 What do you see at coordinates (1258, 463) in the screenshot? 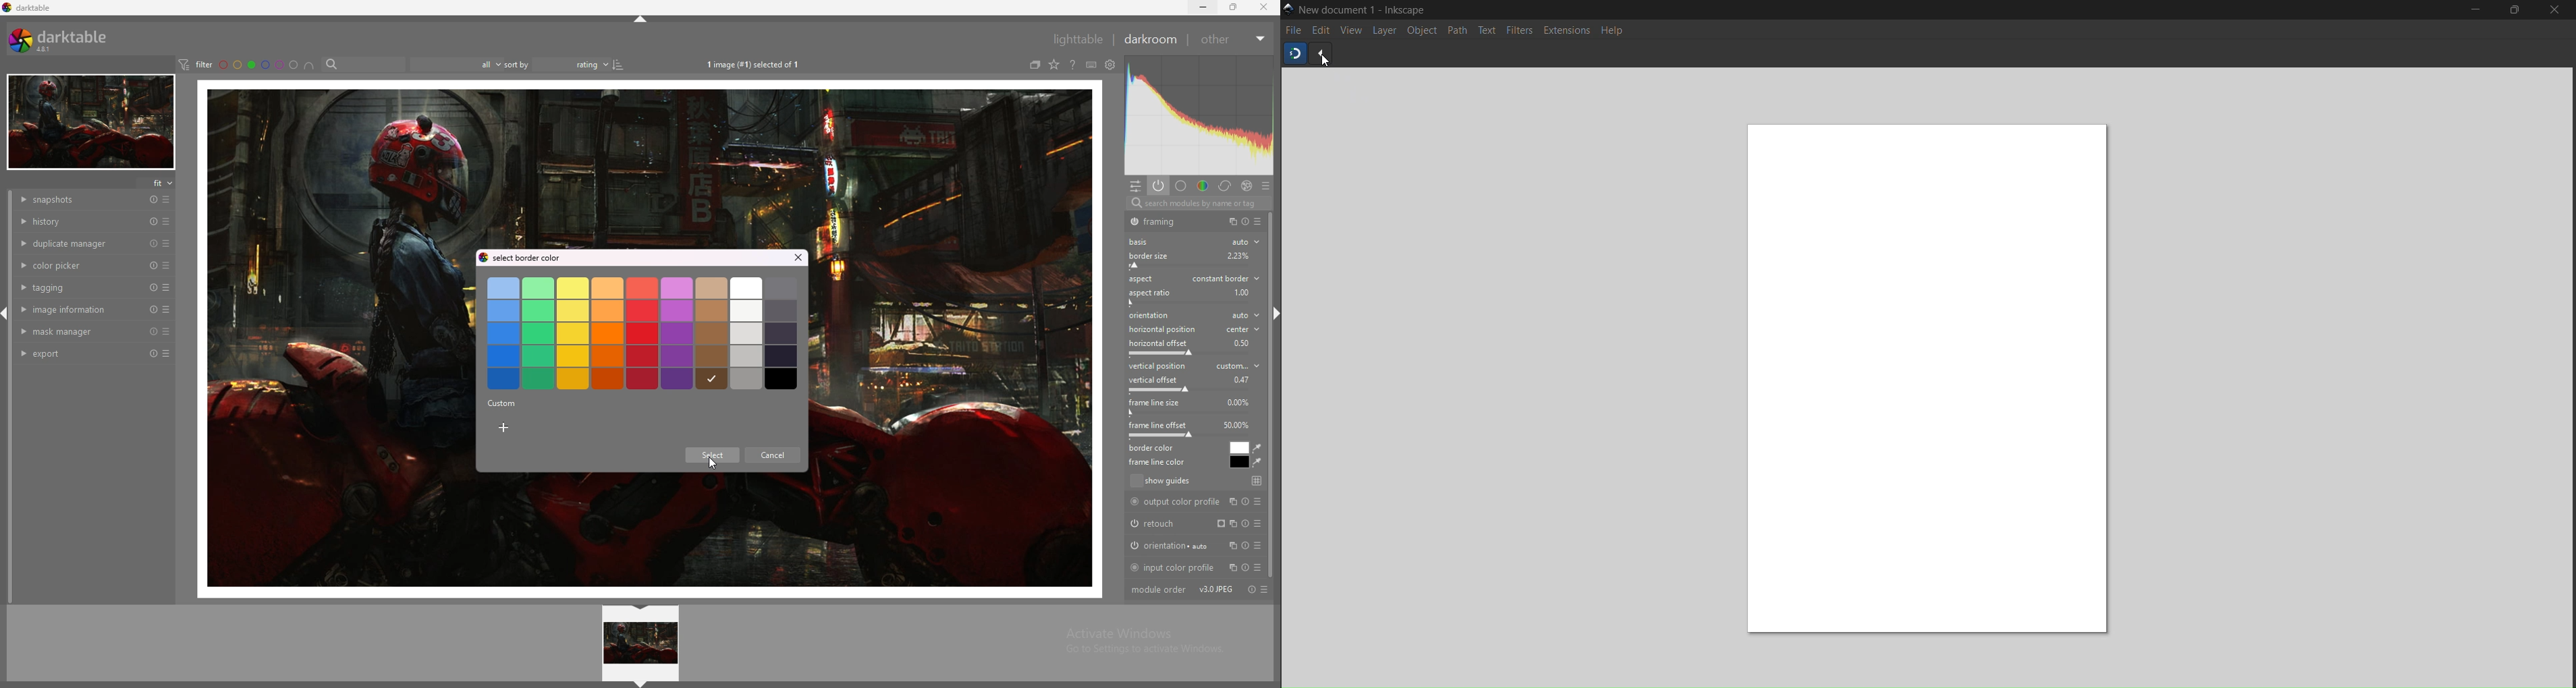
I see `waterdrop` at bounding box center [1258, 463].